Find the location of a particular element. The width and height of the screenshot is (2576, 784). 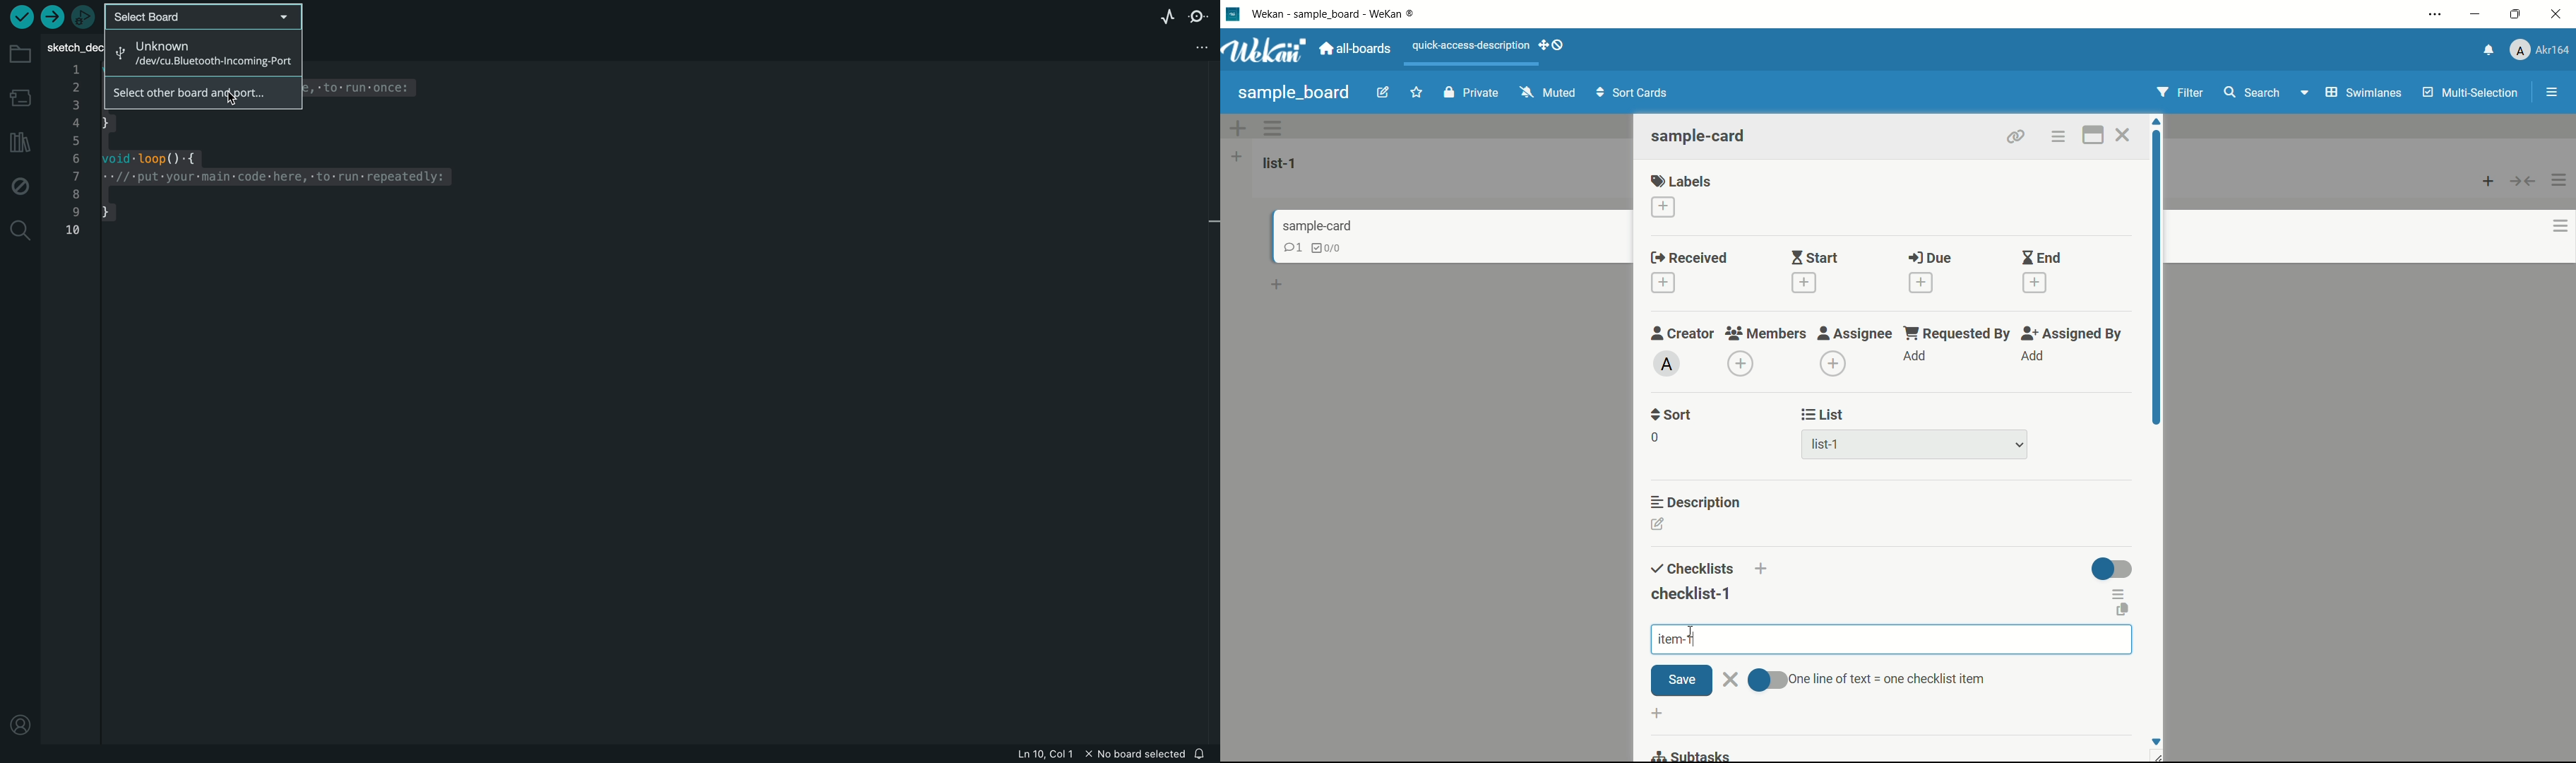

creator is located at coordinates (1681, 335).